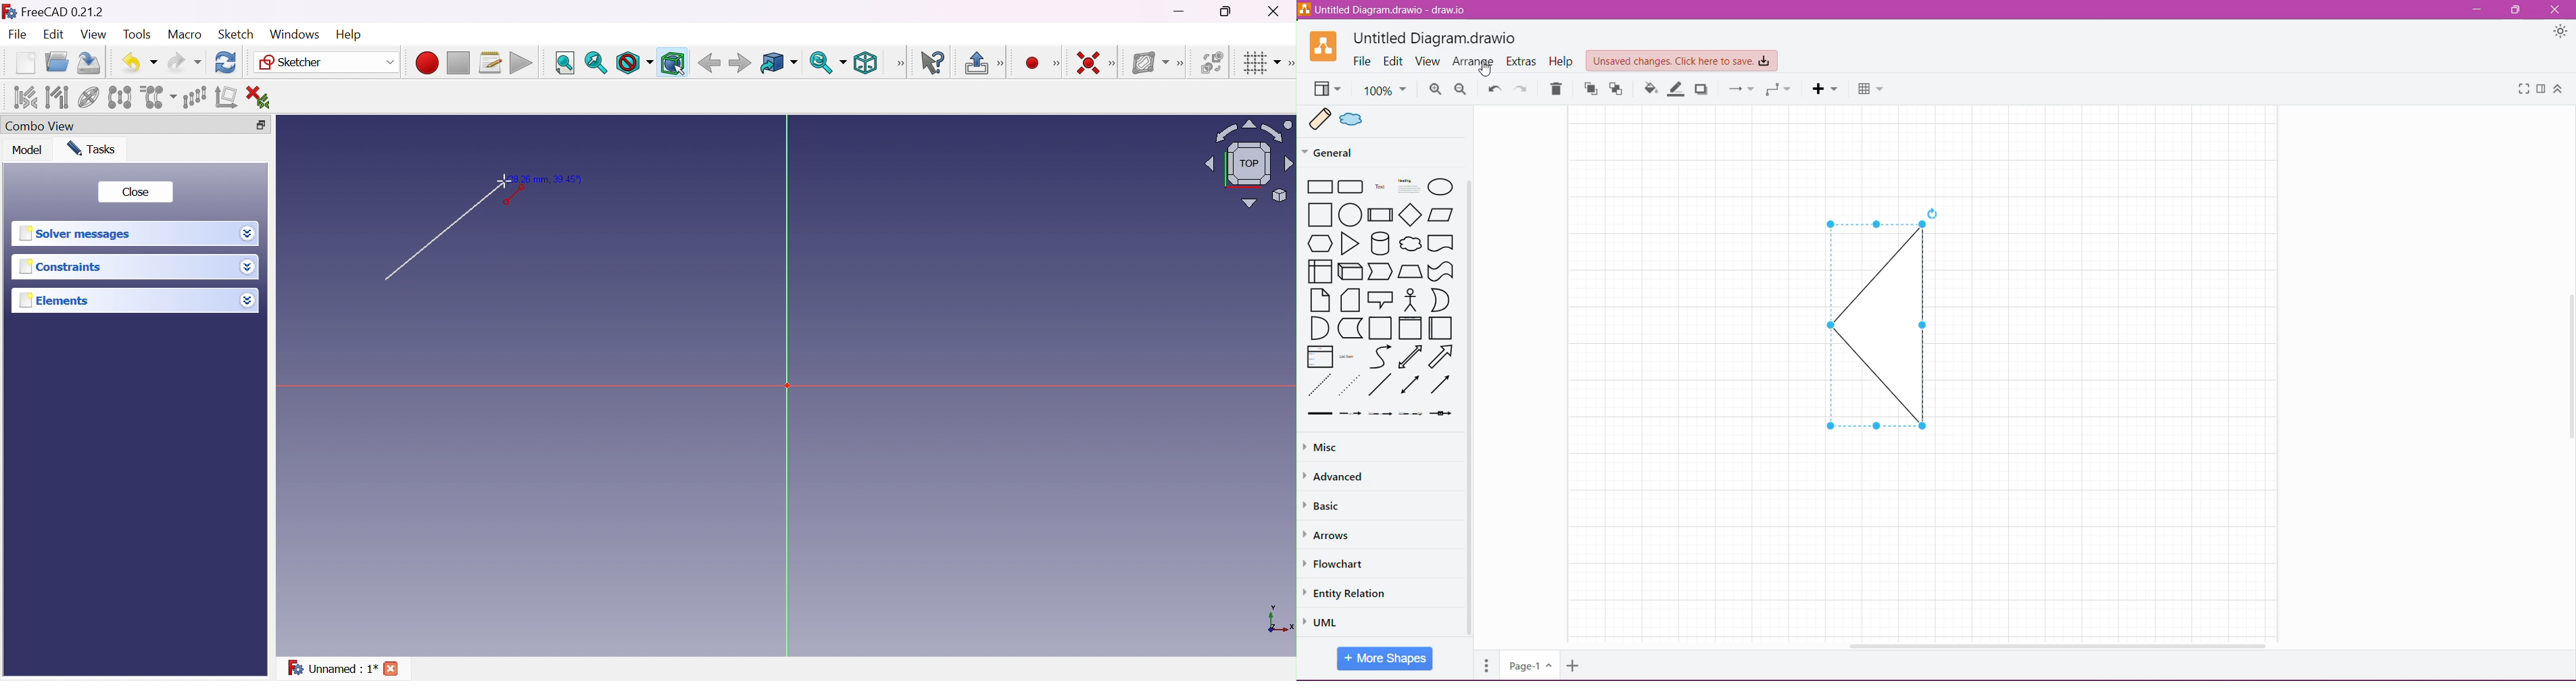 The width and height of the screenshot is (2576, 700). Describe the element at coordinates (828, 62) in the screenshot. I see `Sync view` at that location.